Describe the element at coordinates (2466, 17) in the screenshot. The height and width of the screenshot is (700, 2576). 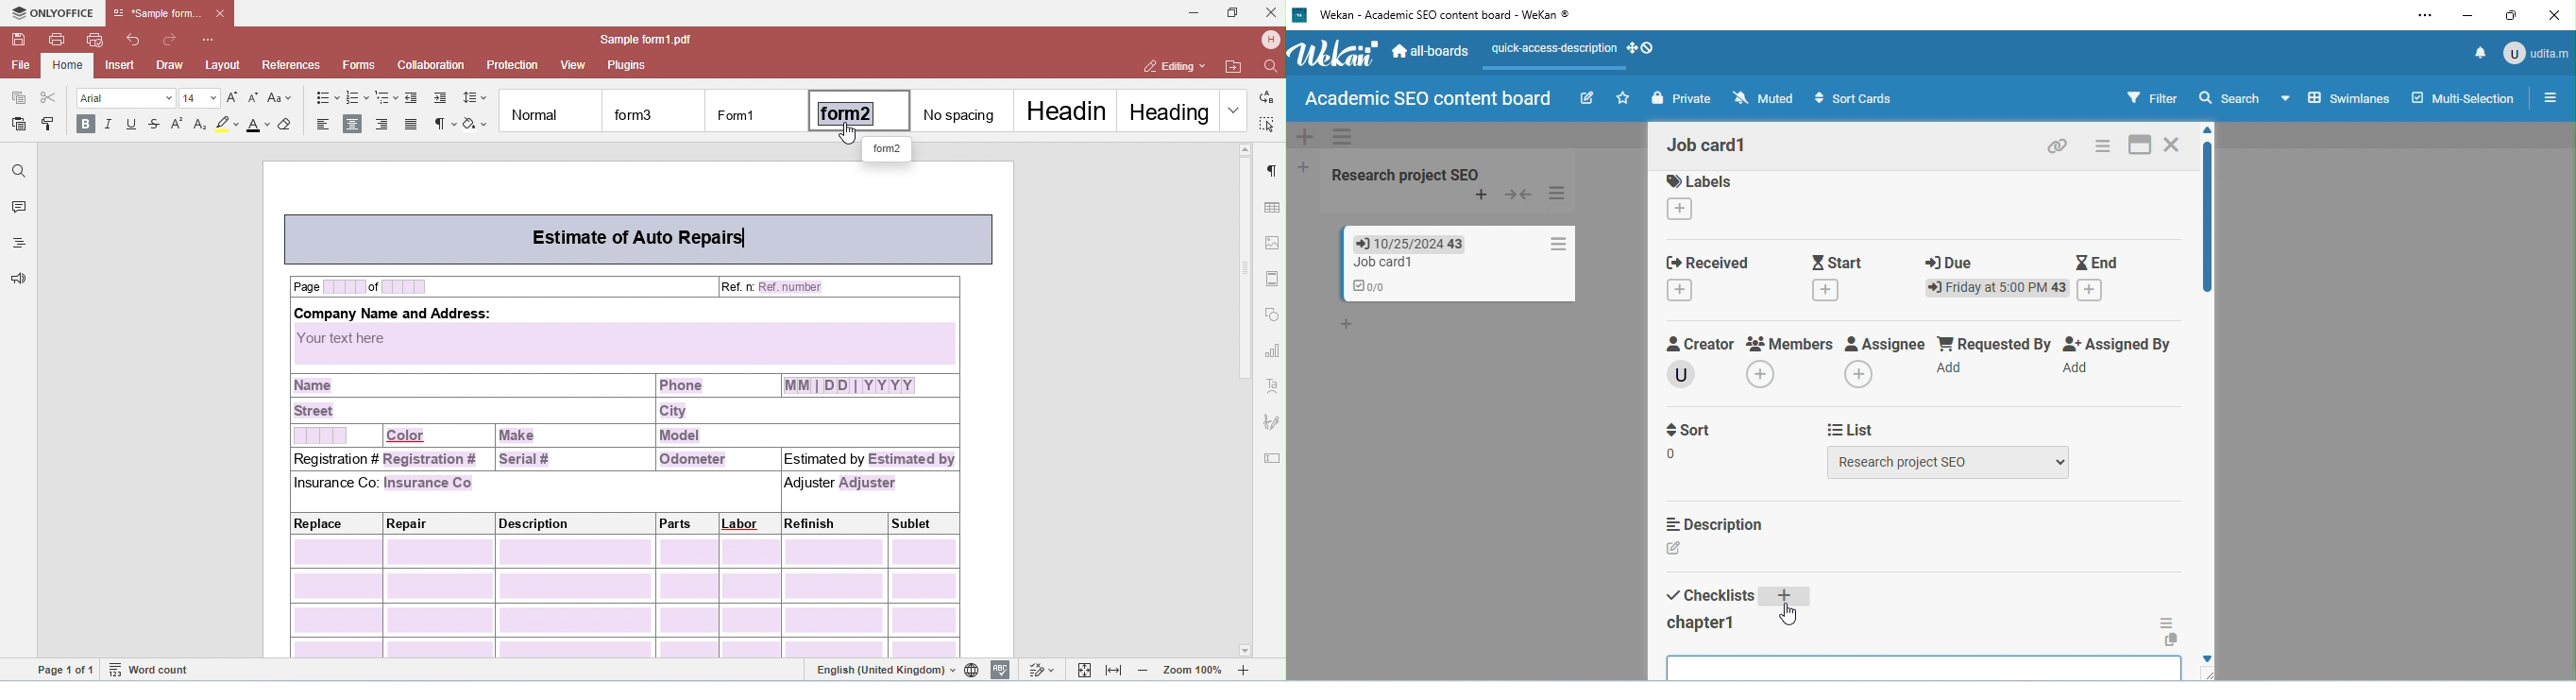
I see `minimize` at that location.